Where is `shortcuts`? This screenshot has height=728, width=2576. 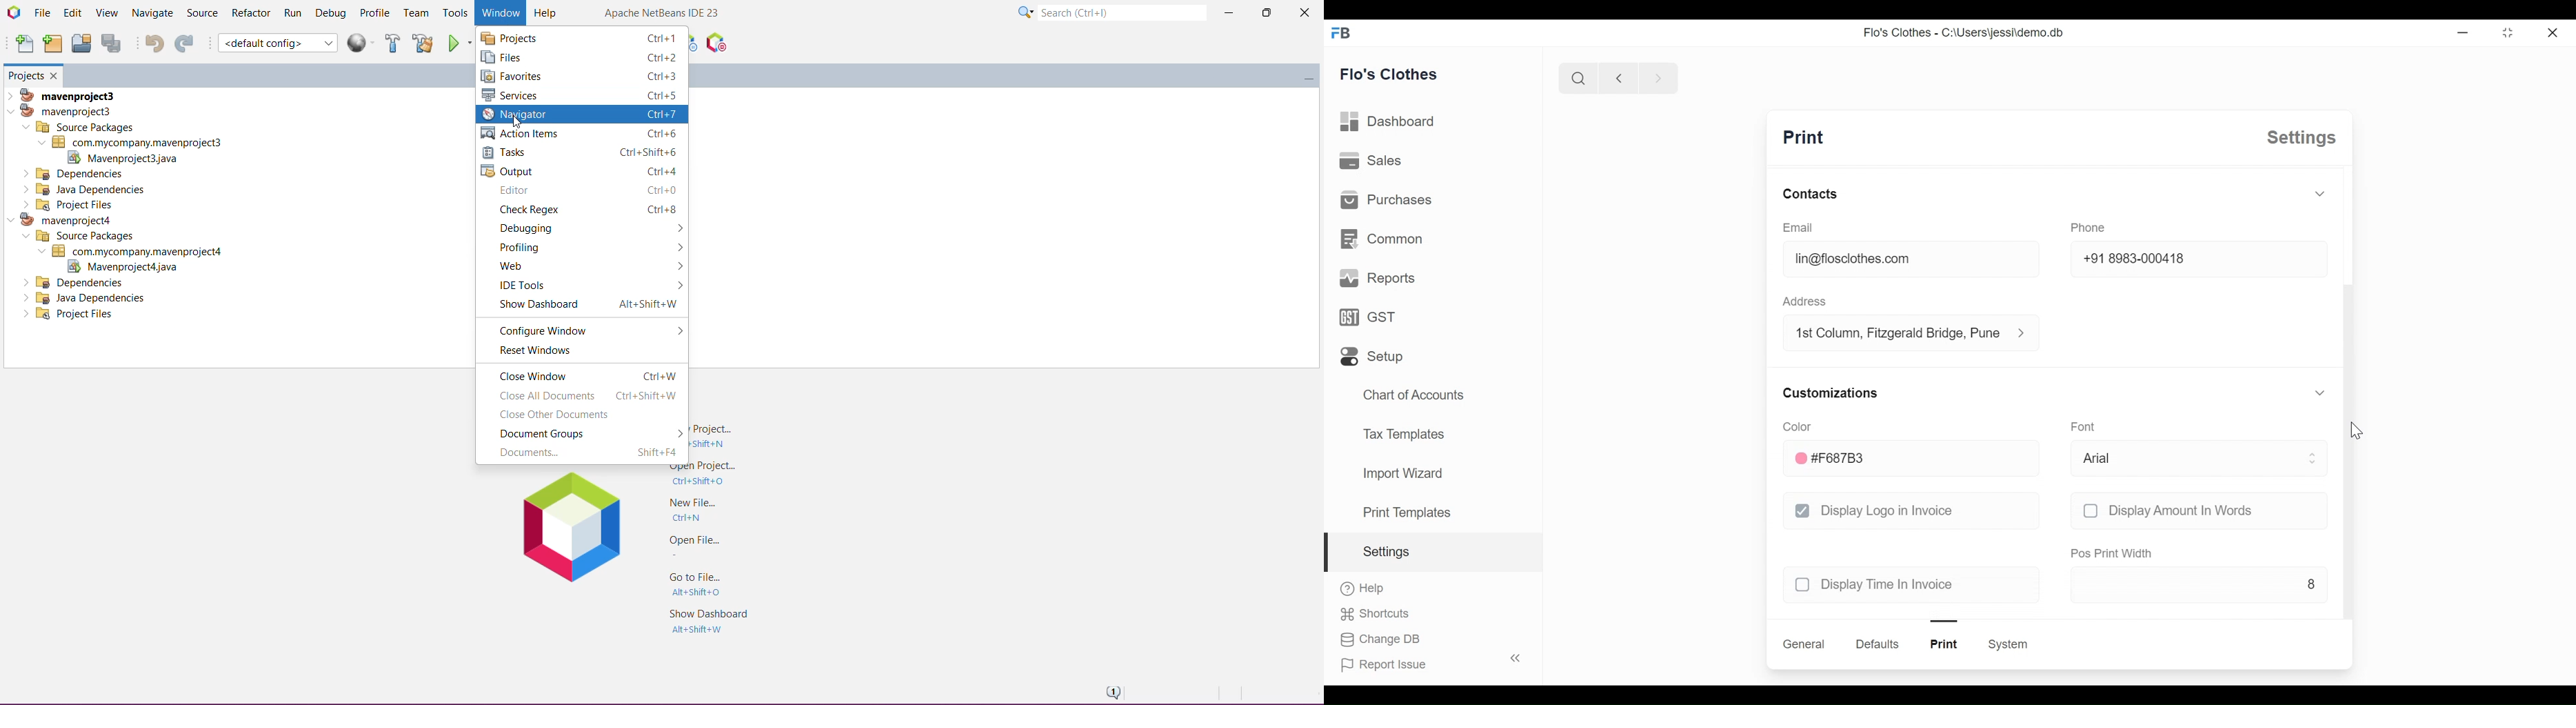 shortcuts is located at coordinates (1375, 614).